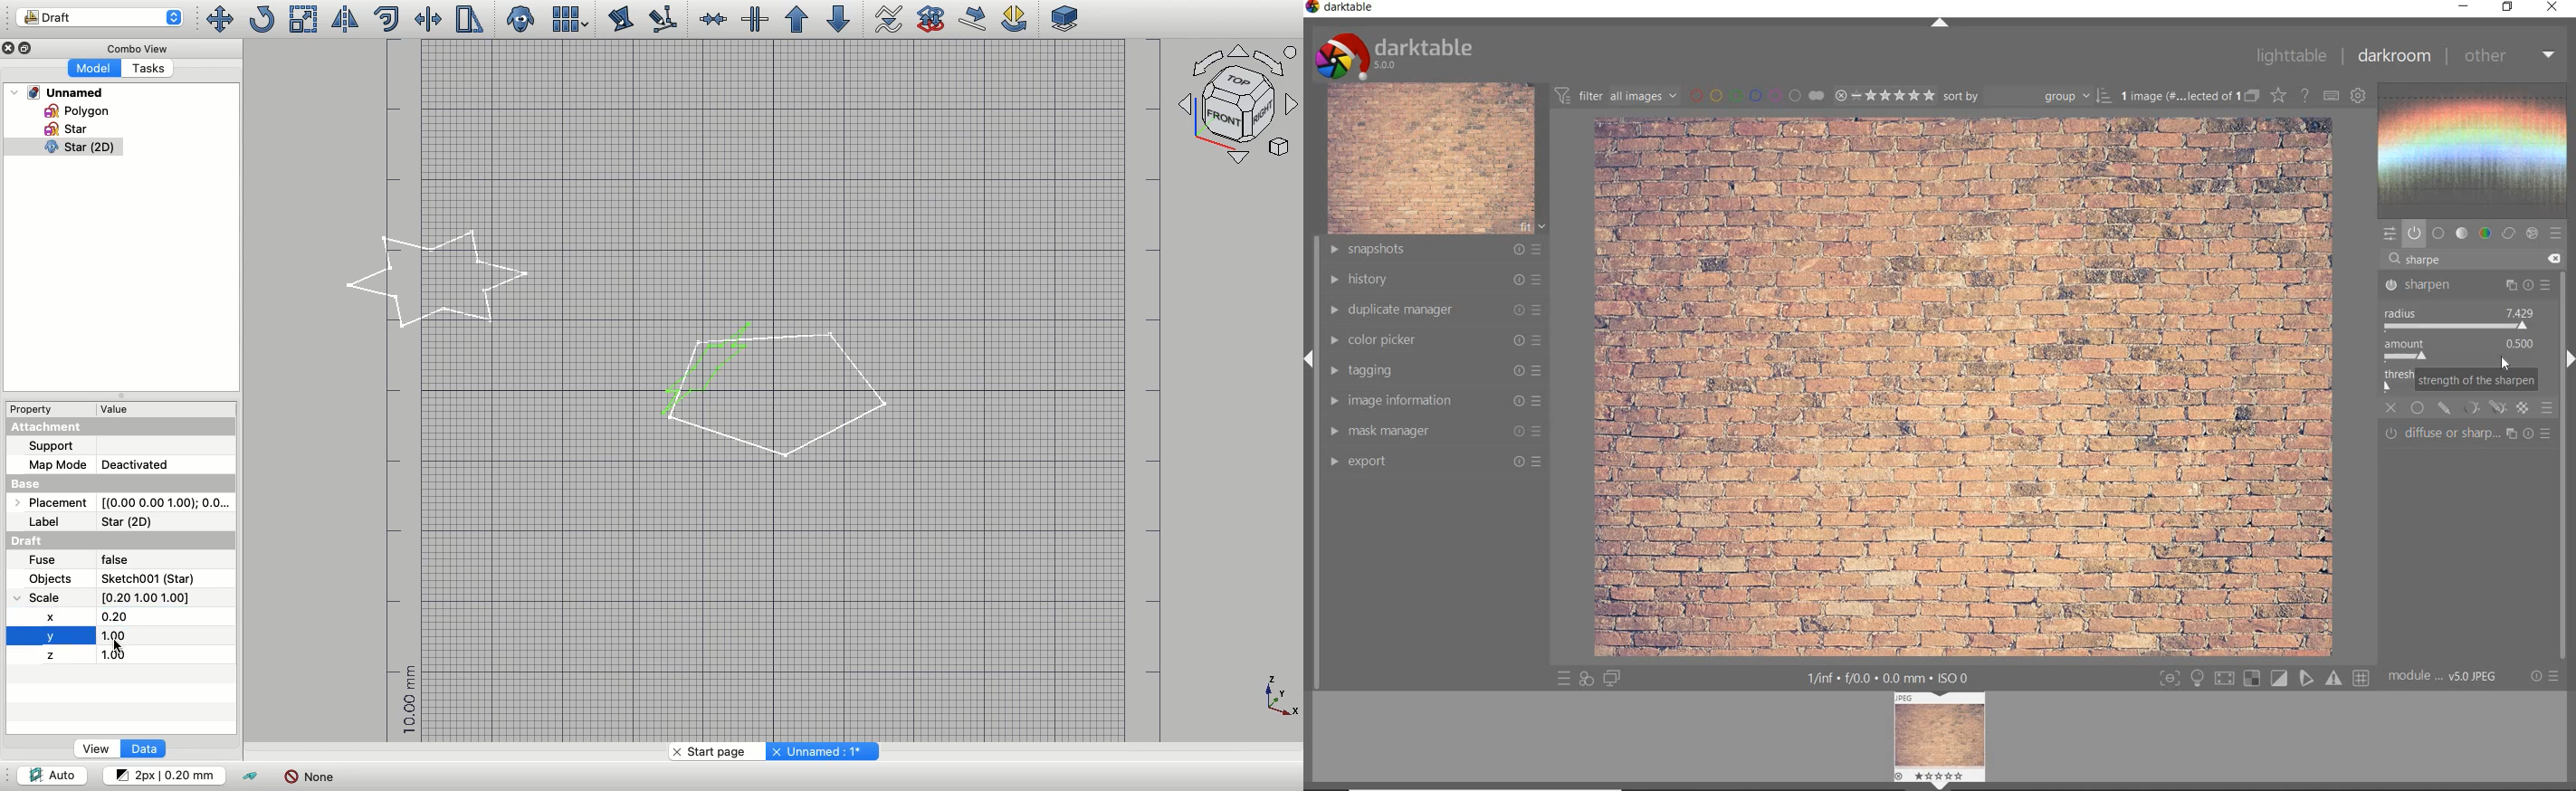  I want to click on Auto, so click(52, 774).